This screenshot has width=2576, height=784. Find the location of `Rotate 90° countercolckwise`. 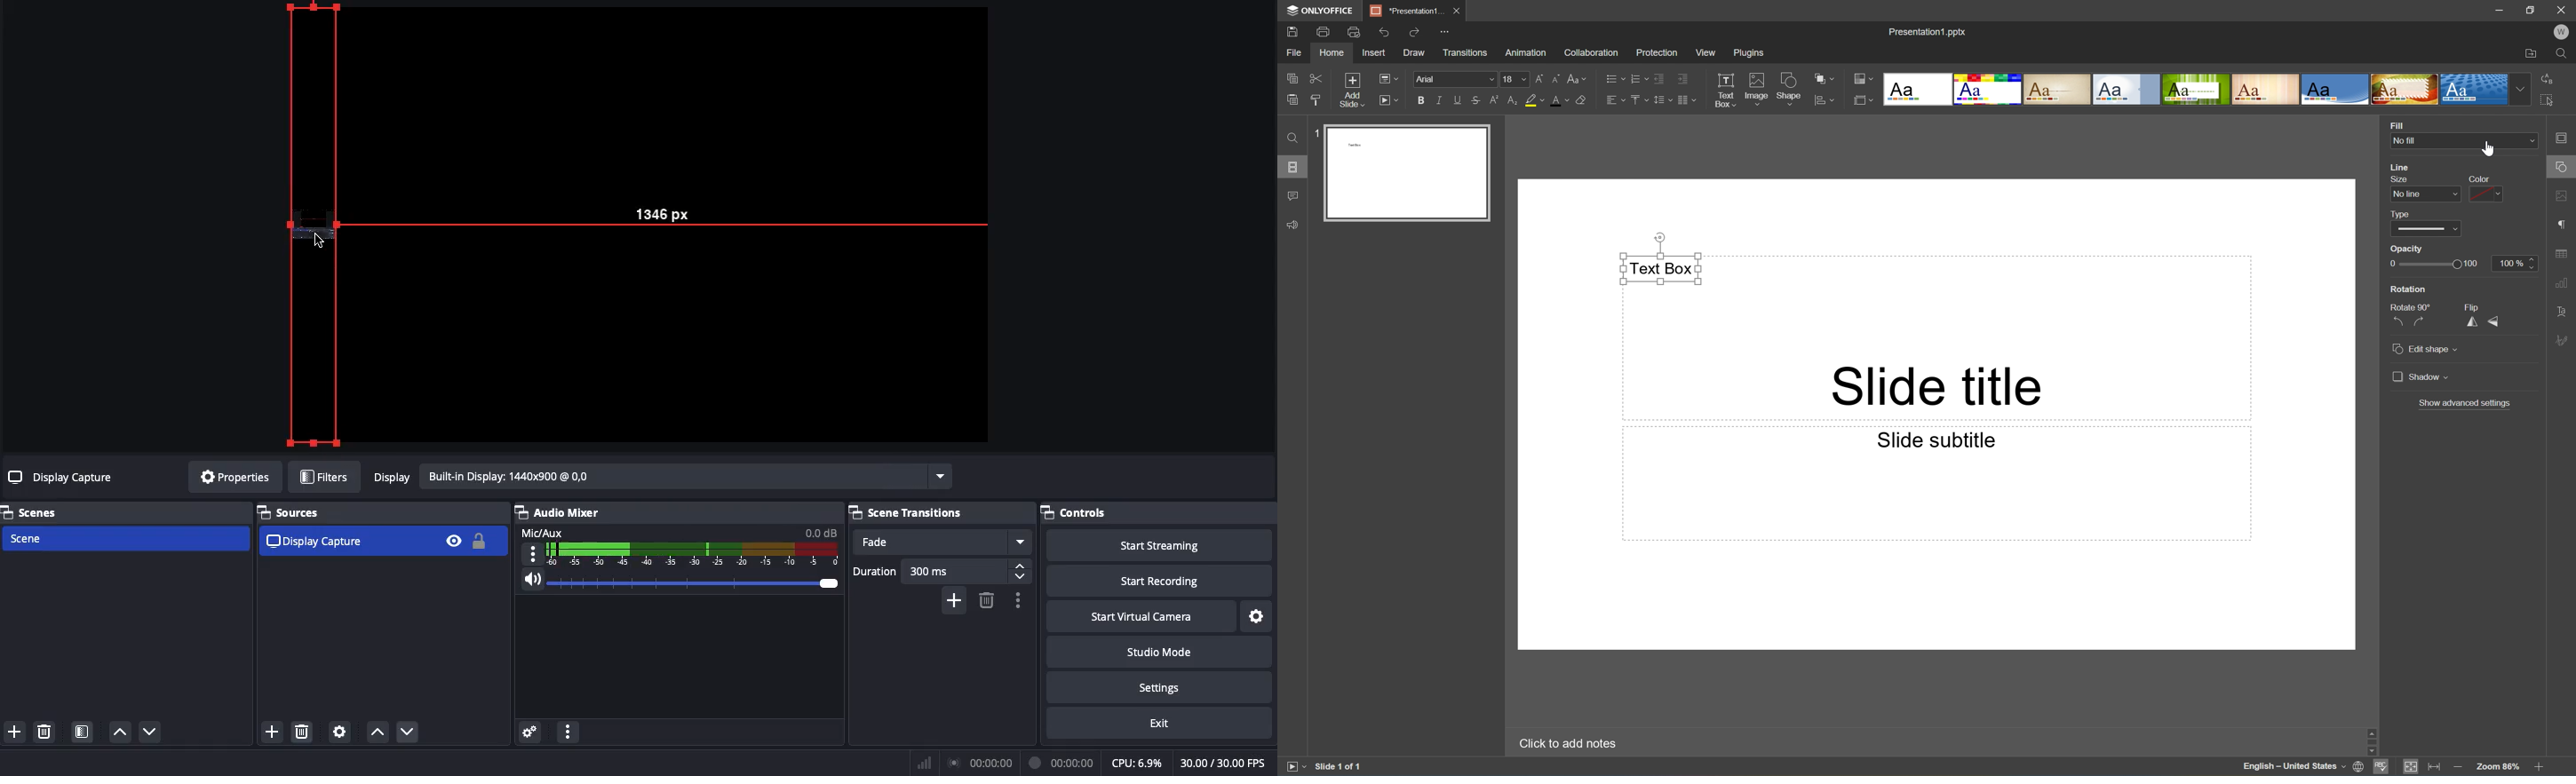

Rotate 90° countercolckwise is located at coordinates (2401, 323).